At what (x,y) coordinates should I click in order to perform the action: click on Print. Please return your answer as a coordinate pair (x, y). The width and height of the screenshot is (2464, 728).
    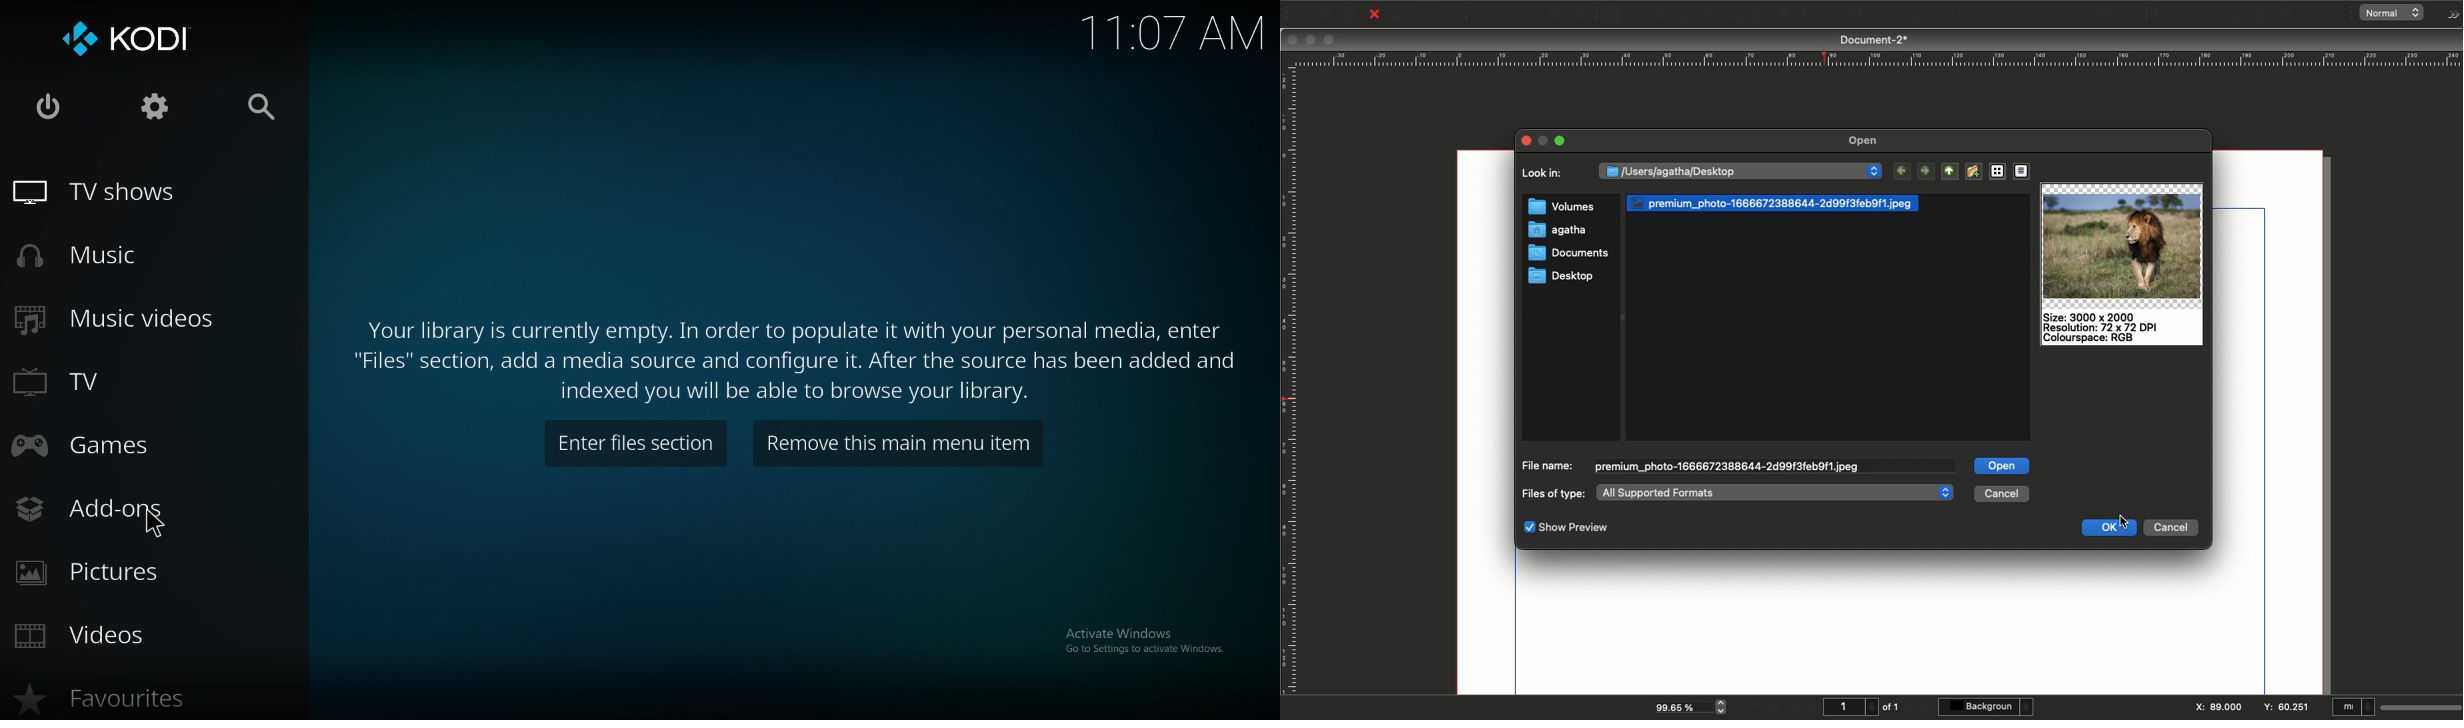
    Looking at the image, I should click on (1400, 15).